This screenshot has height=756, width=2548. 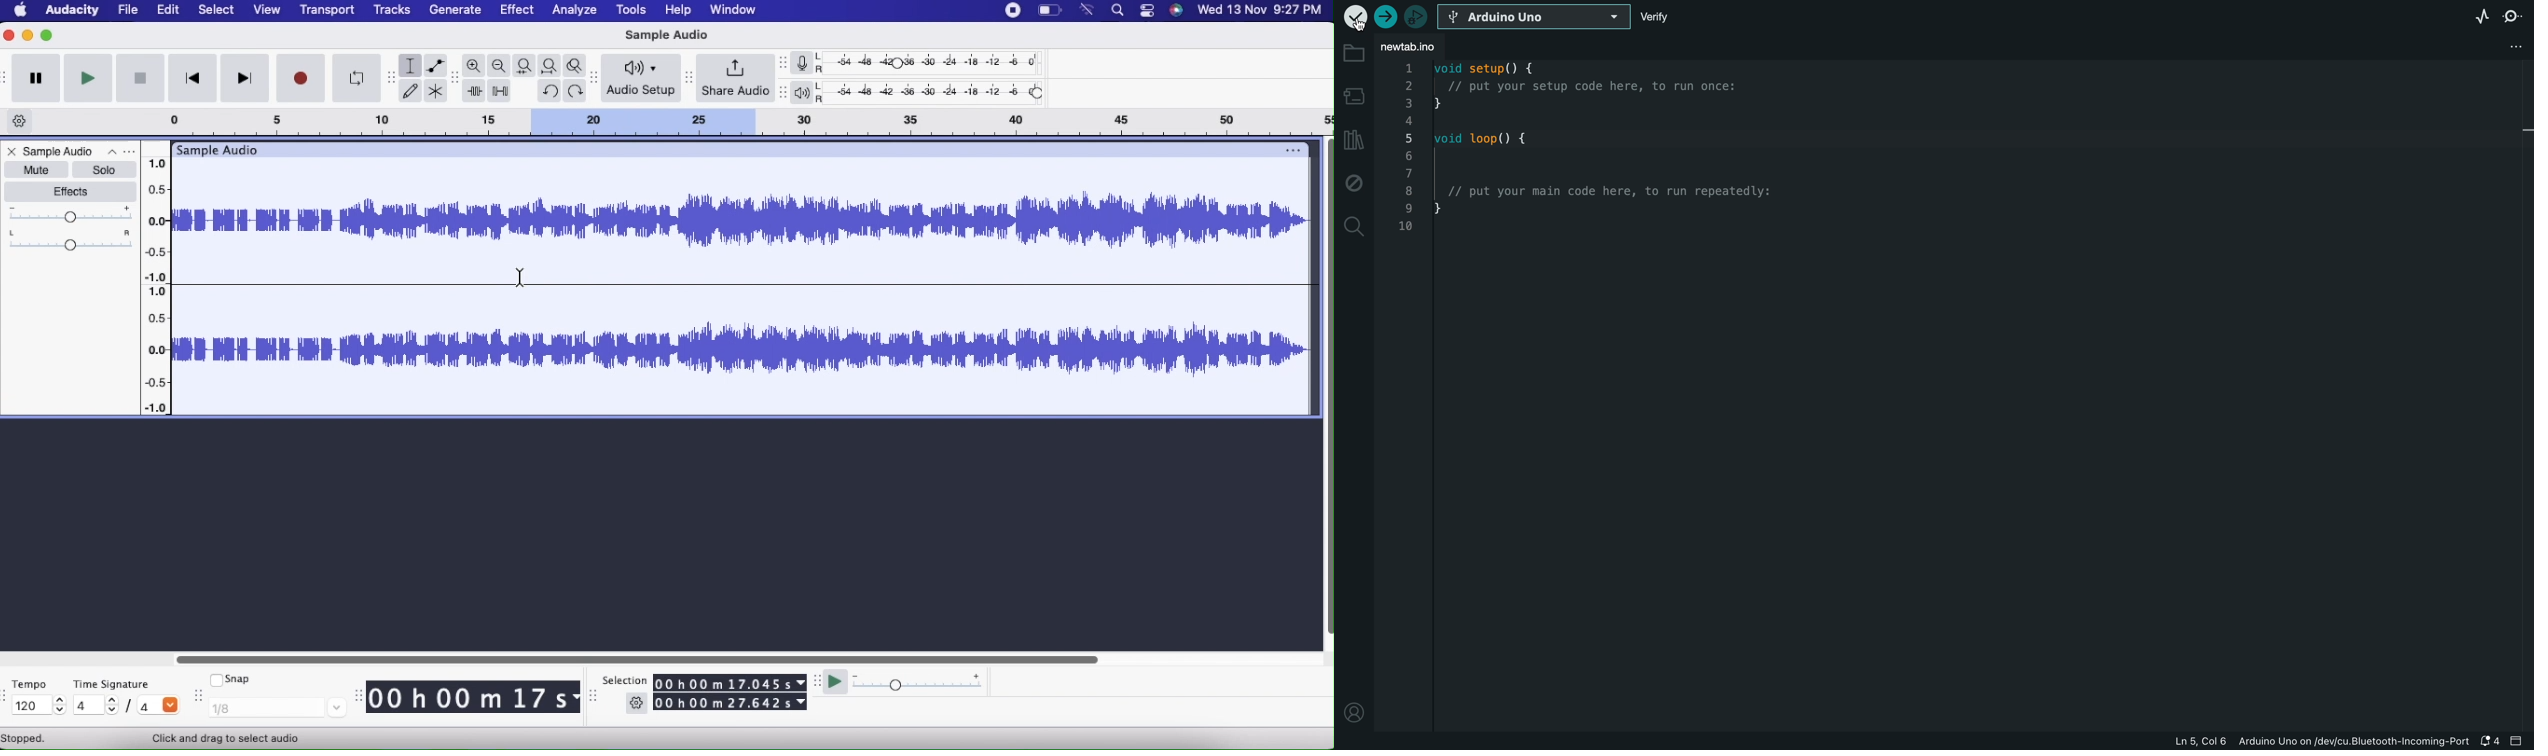 What do you see at coordinates (161, 279) in the screenshot?
I see `Slider` at bounding box center [161, 279].